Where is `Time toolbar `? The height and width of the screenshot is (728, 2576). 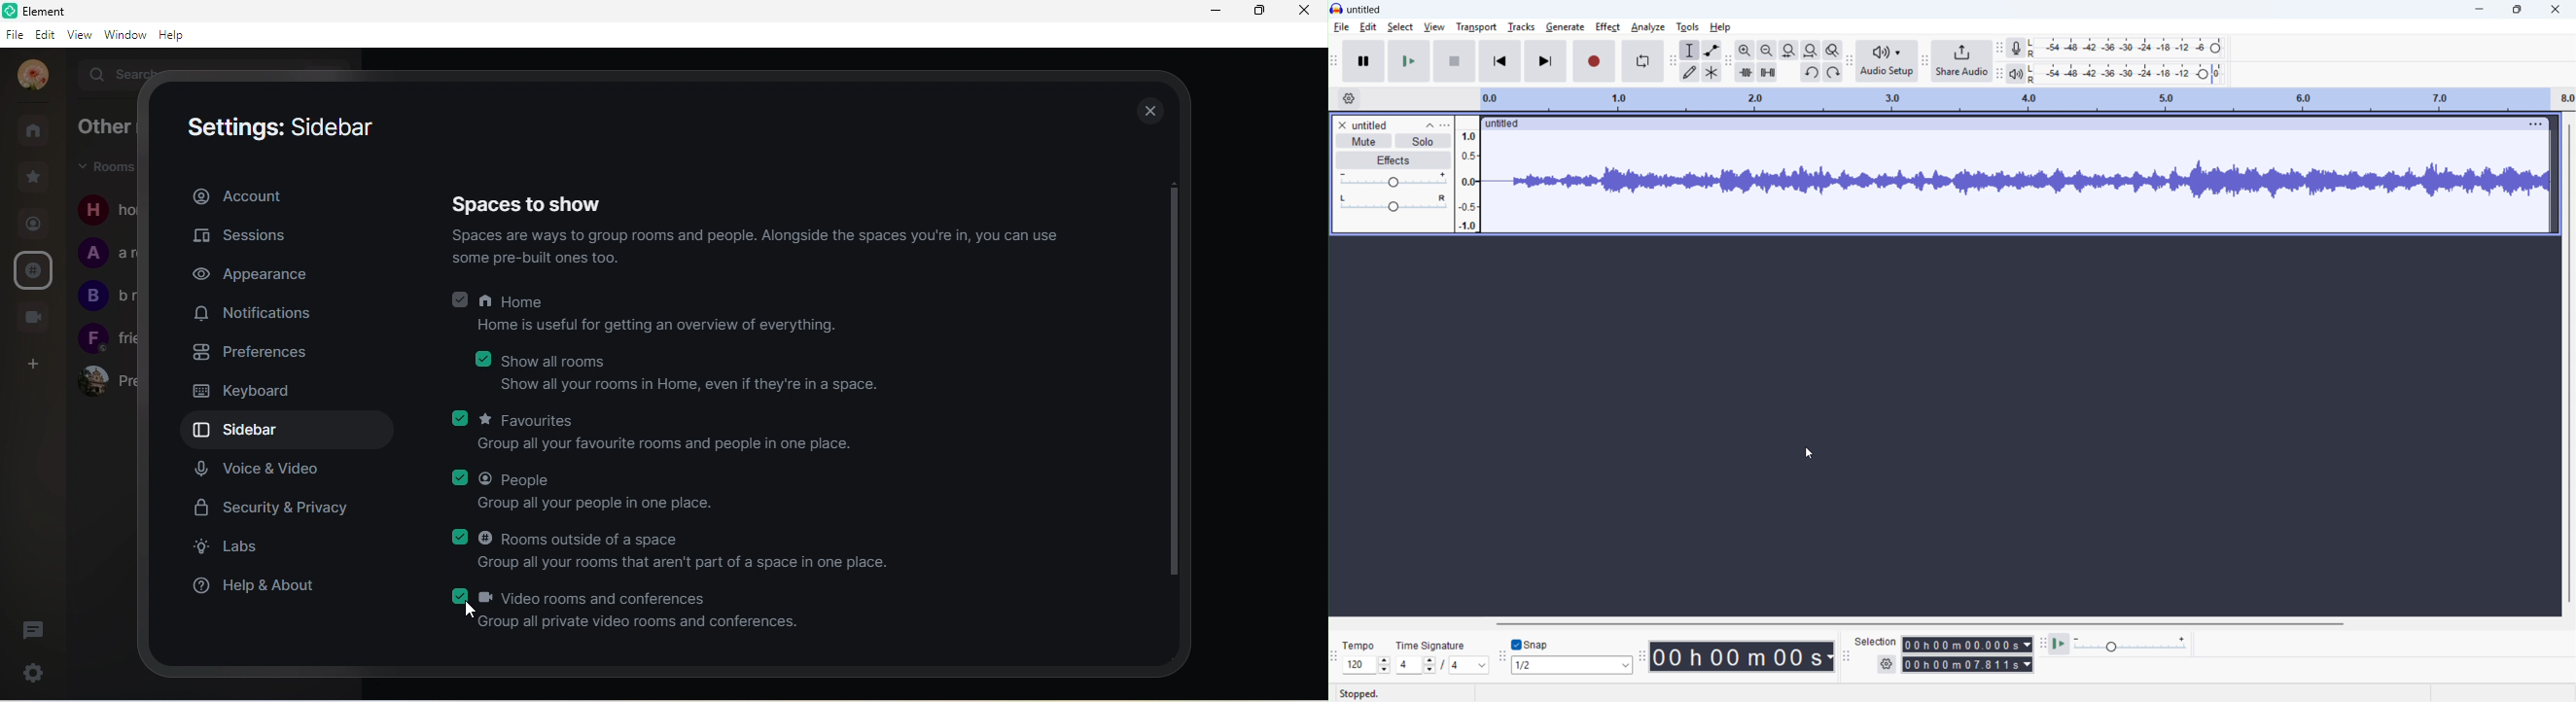
Time toolbar  is located at coordinates (1643, 658).